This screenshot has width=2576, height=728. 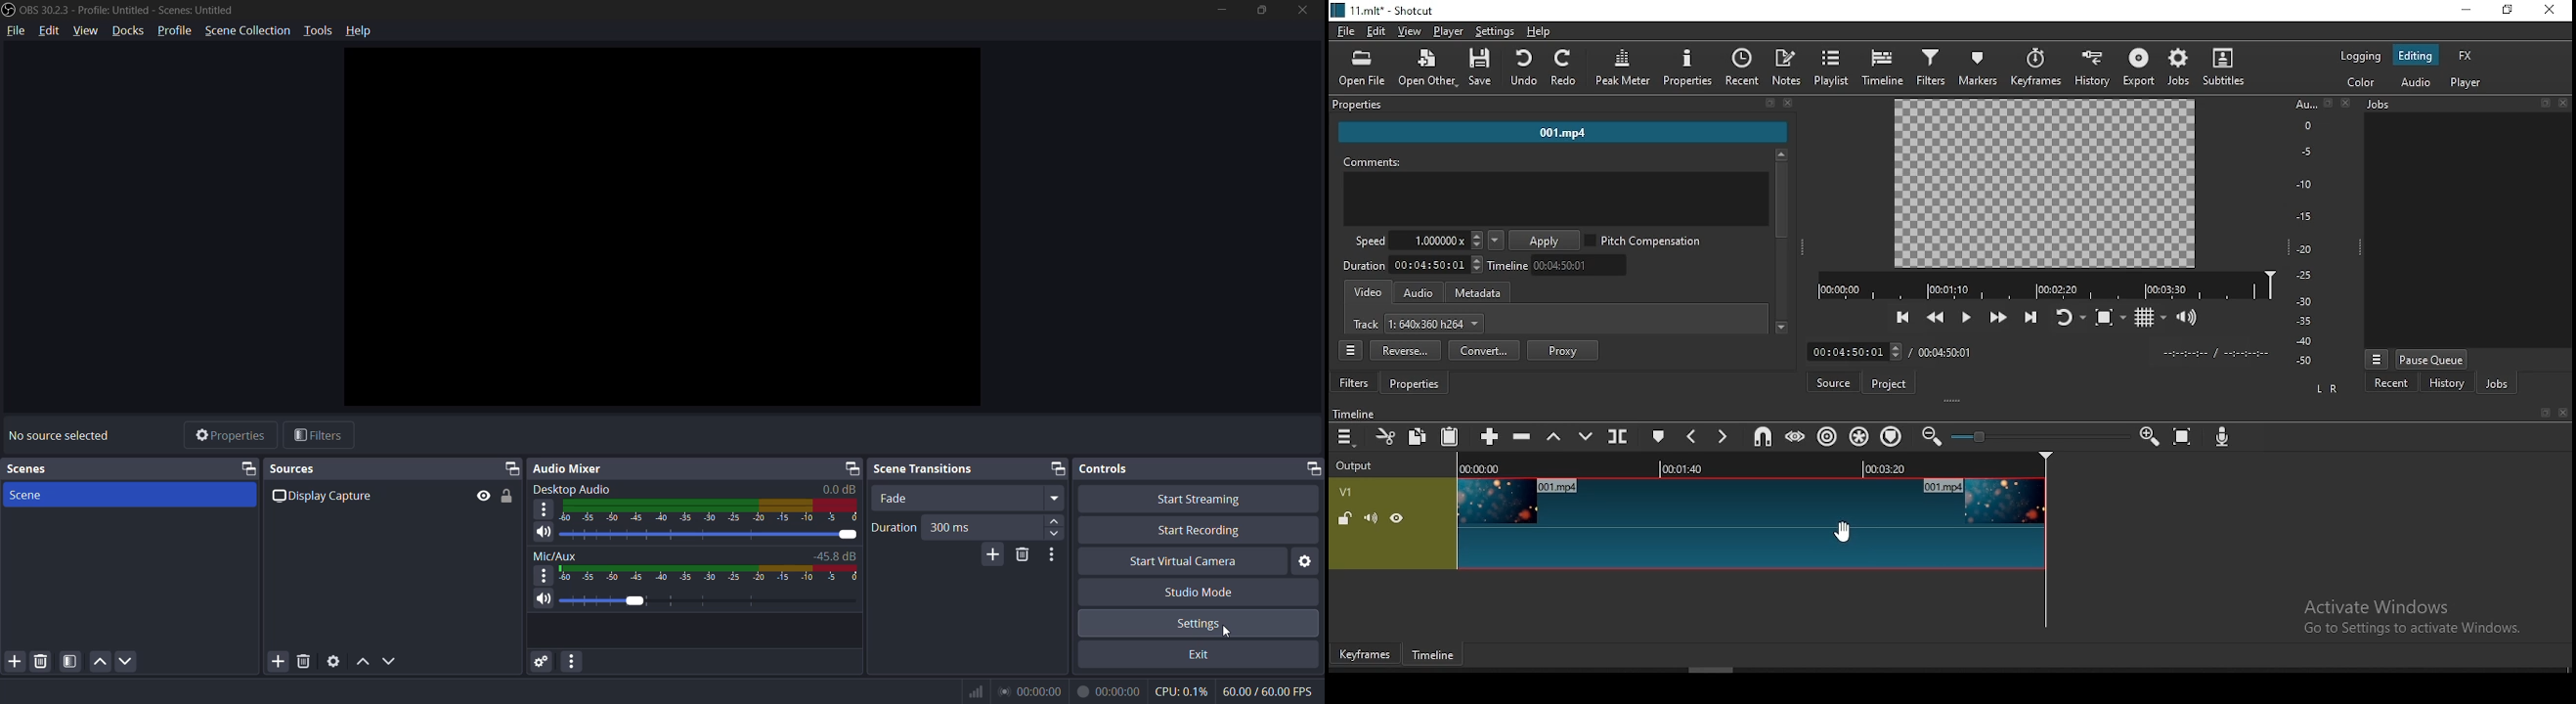 I want to click on open scene filters, so click(x=72, y=663).